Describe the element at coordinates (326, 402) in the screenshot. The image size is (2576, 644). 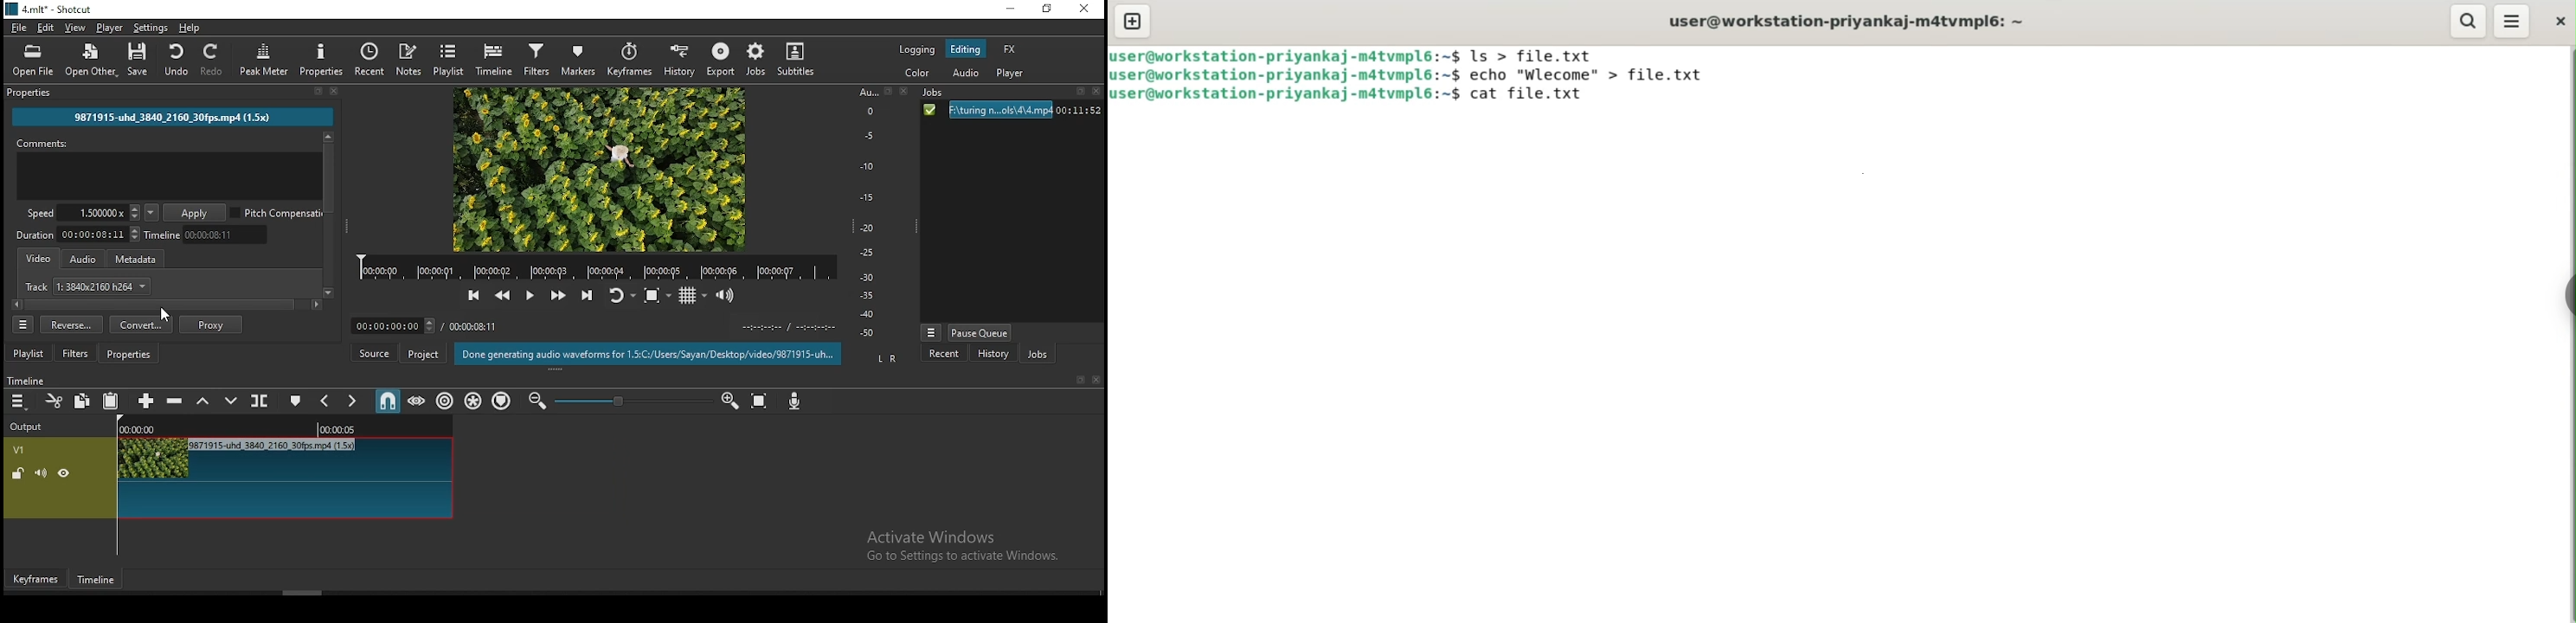
I see `previous marker` at that location.